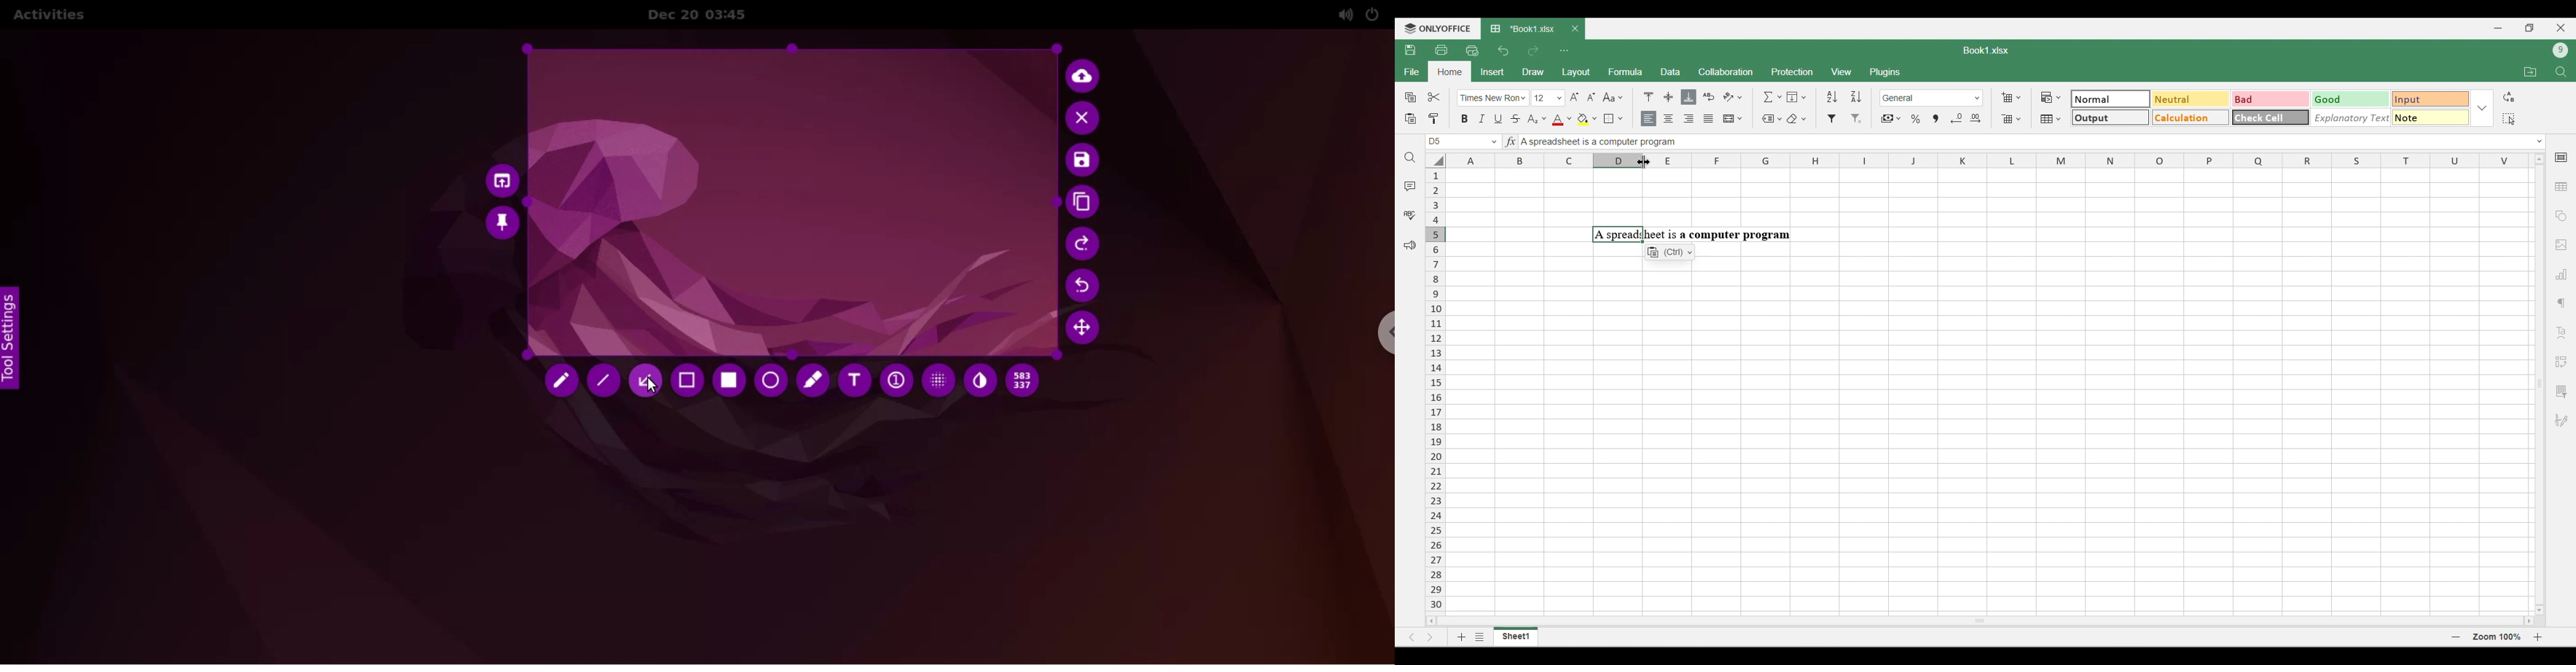 This screenshot has width=2576, height=672. What do you see at coordinates (1411, 158) in the screenshot?
I see `Search` at bounding box center [1411, 158].